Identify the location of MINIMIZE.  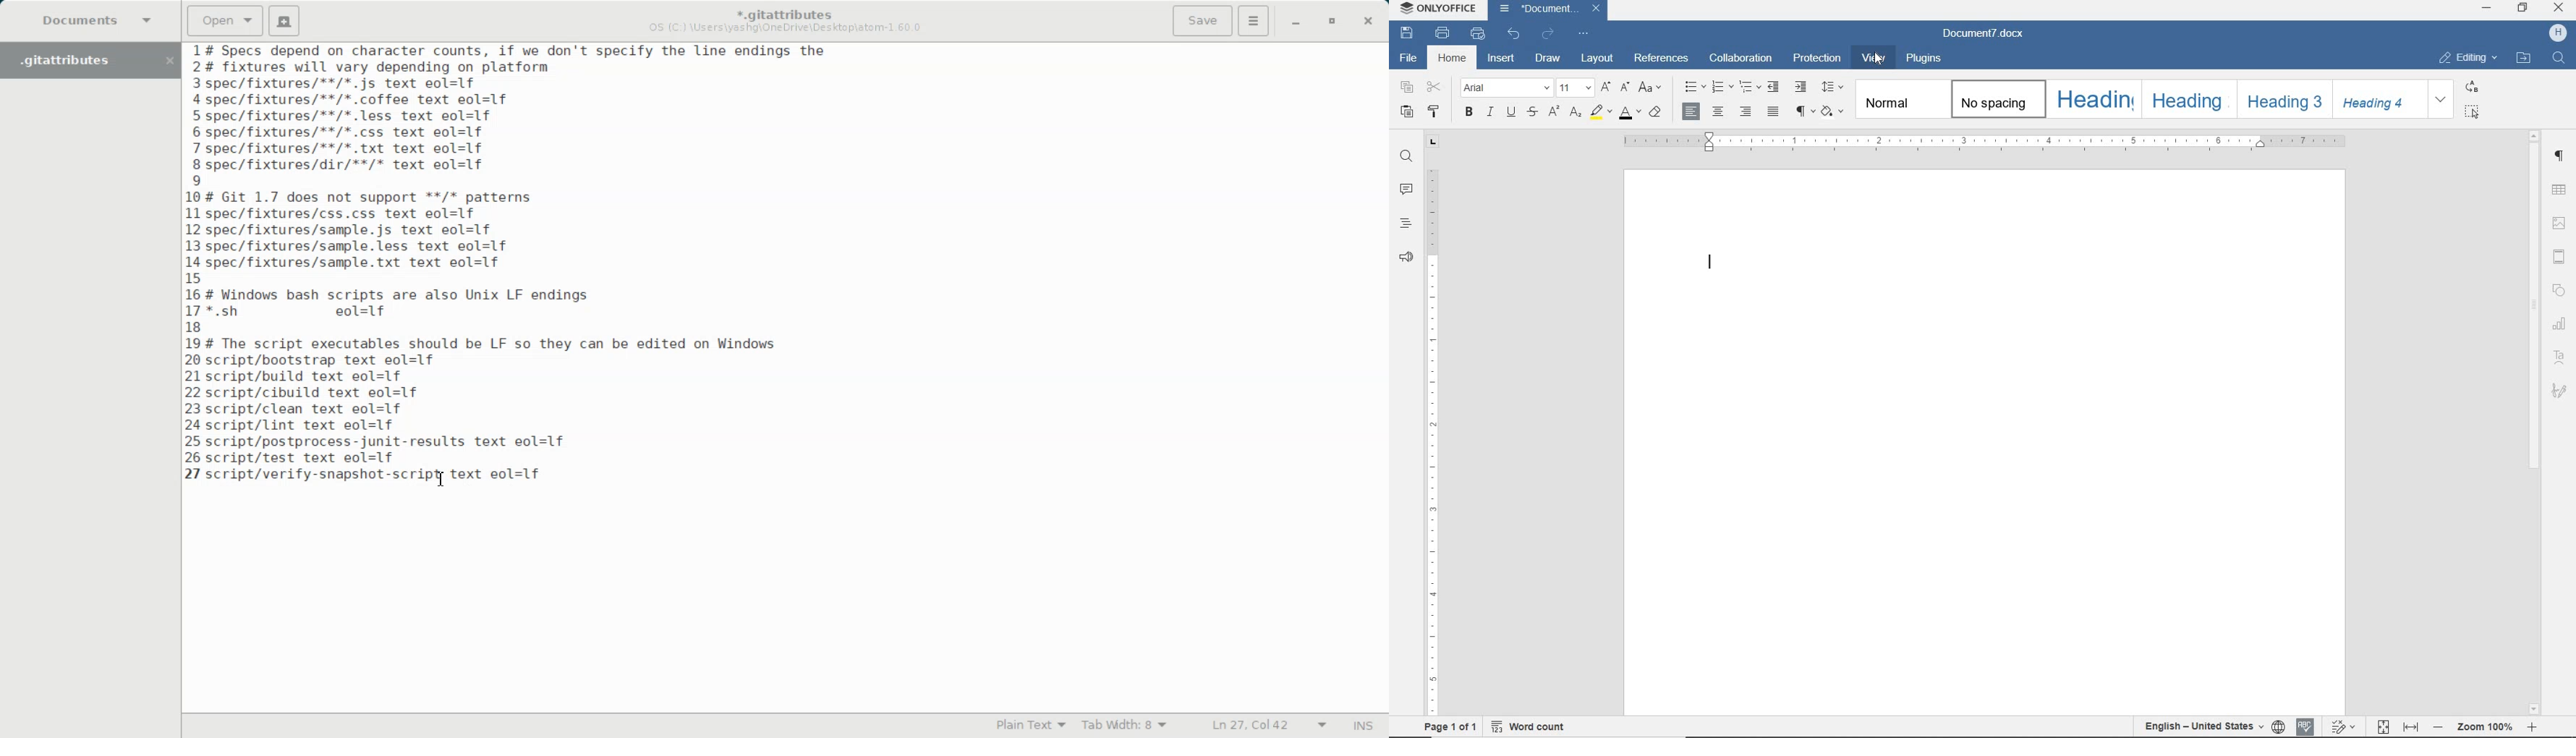
(2486, 7).